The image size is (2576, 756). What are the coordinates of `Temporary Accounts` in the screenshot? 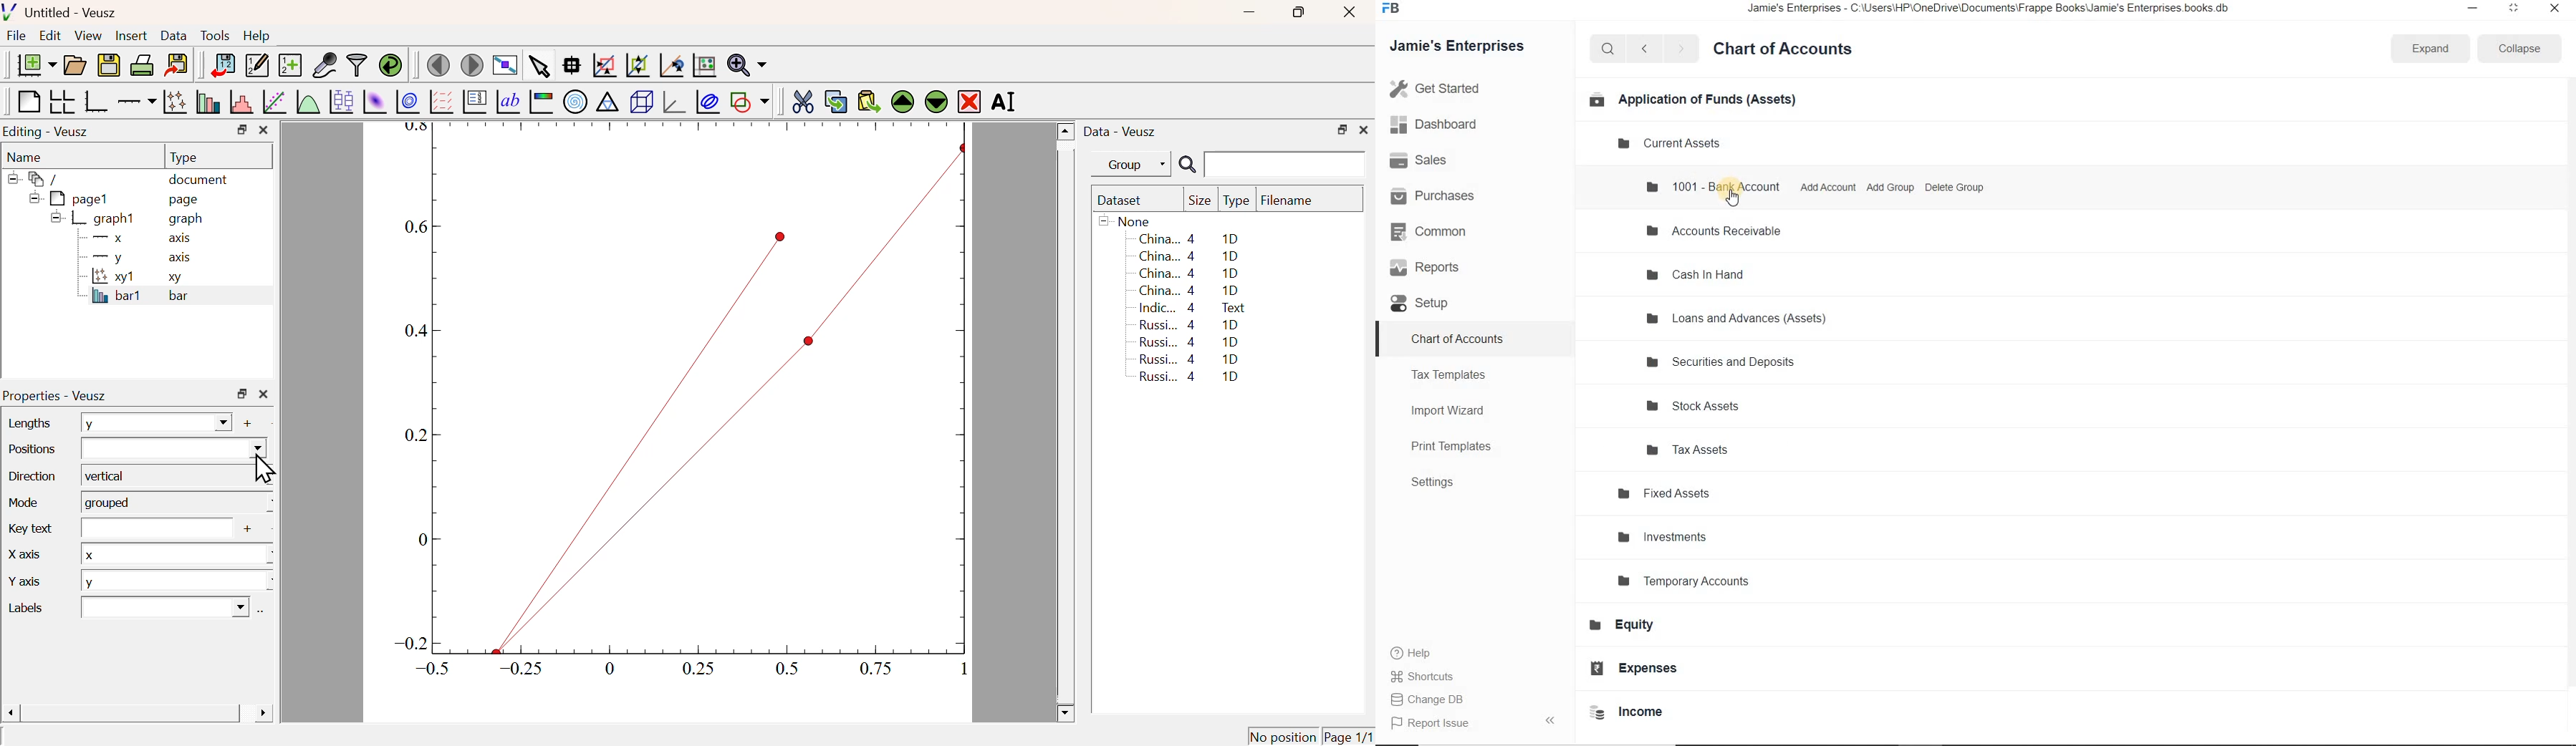 It's located at (1692, 582).